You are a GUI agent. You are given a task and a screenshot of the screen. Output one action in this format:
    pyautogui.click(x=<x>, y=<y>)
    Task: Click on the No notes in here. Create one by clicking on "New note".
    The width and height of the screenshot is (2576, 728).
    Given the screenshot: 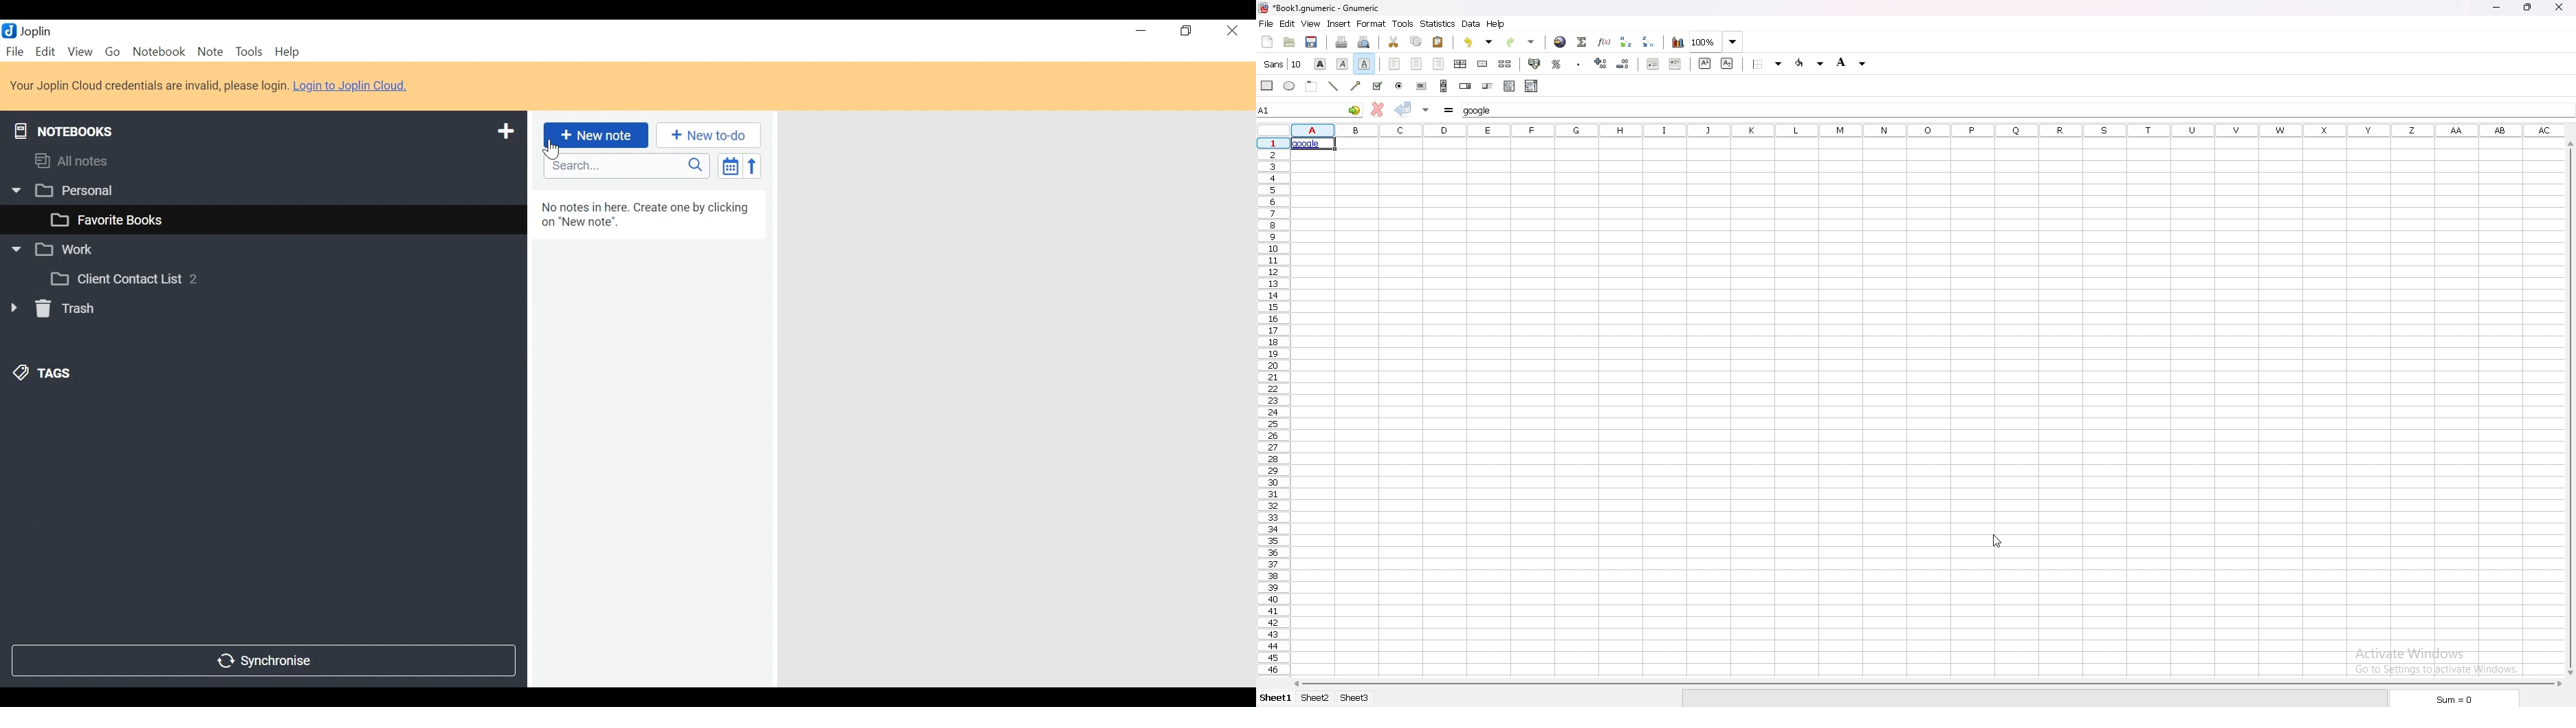 What is the action you would take?
    pyautogui.click(x=648, y=217)
    